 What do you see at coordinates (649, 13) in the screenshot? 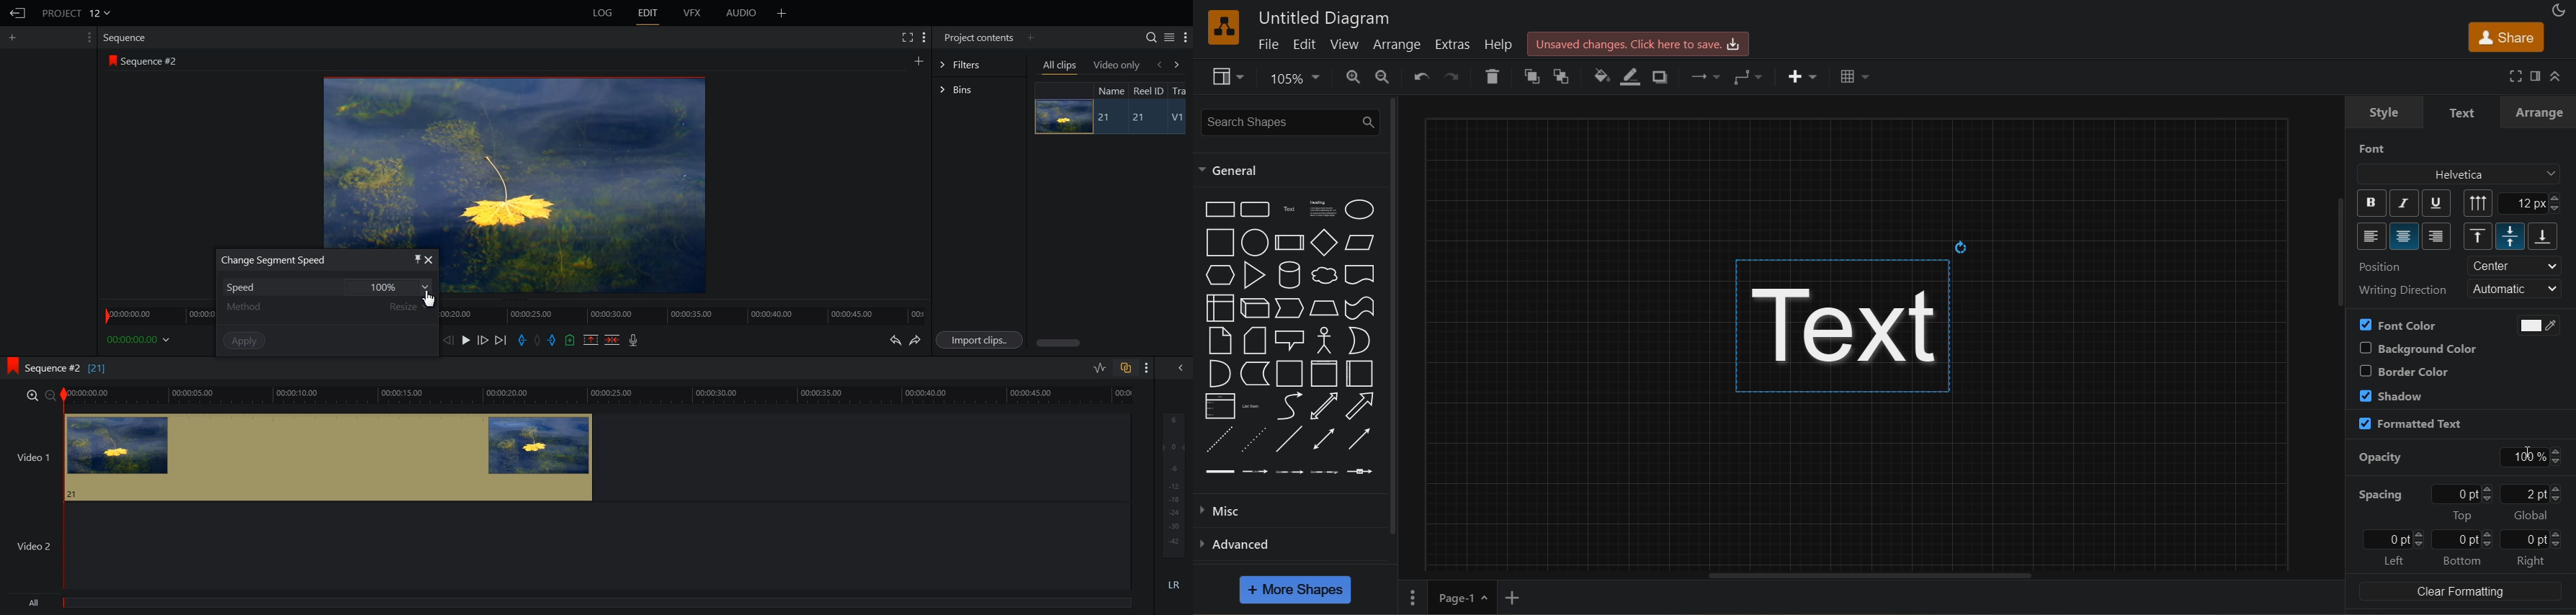
I see `EDIT` at bounding box center [649, 13].